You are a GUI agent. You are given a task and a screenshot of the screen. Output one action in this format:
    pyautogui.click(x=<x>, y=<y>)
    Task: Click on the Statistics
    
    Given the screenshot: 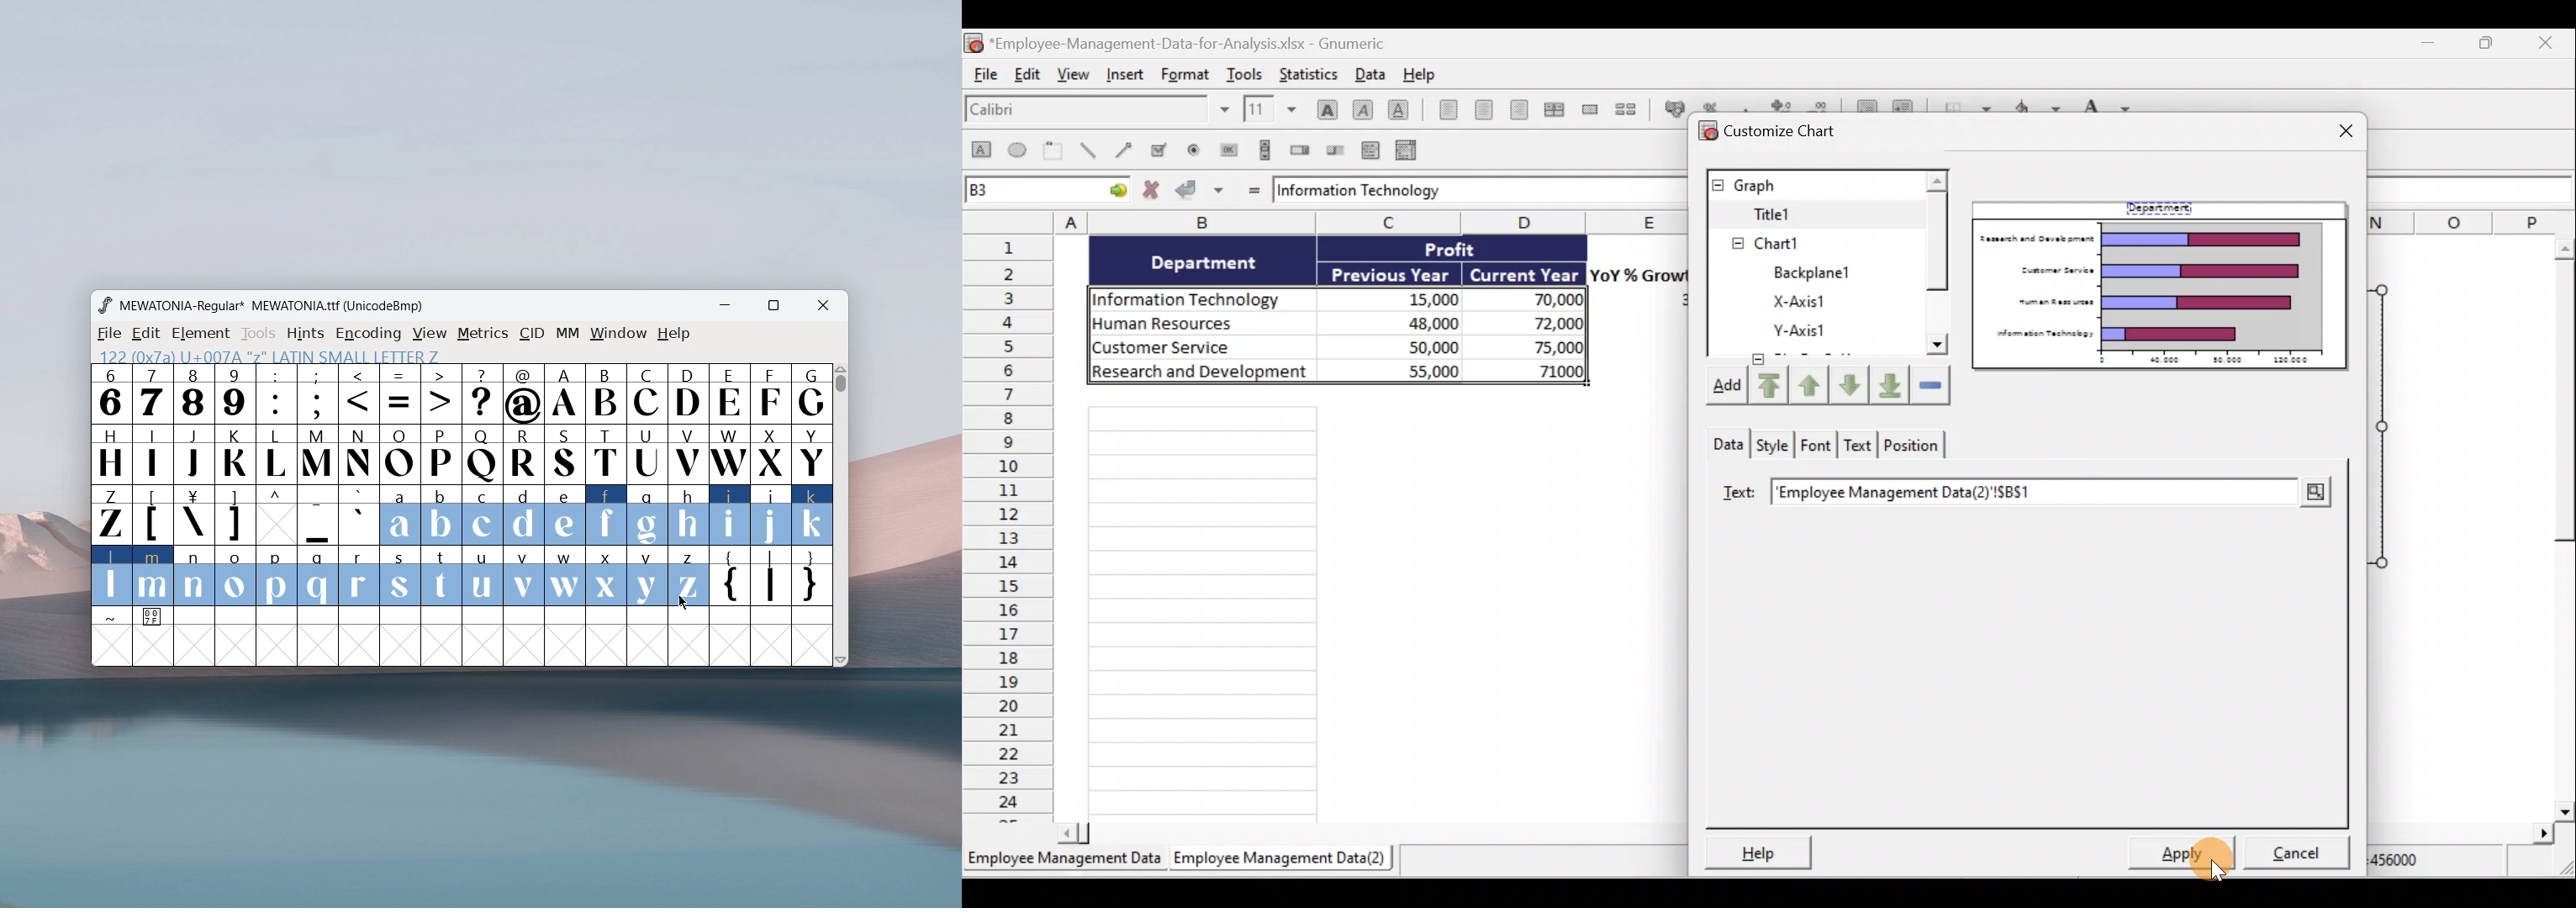 What is the action you would take?
    pyautogui.click(x=1313, y=73)
    